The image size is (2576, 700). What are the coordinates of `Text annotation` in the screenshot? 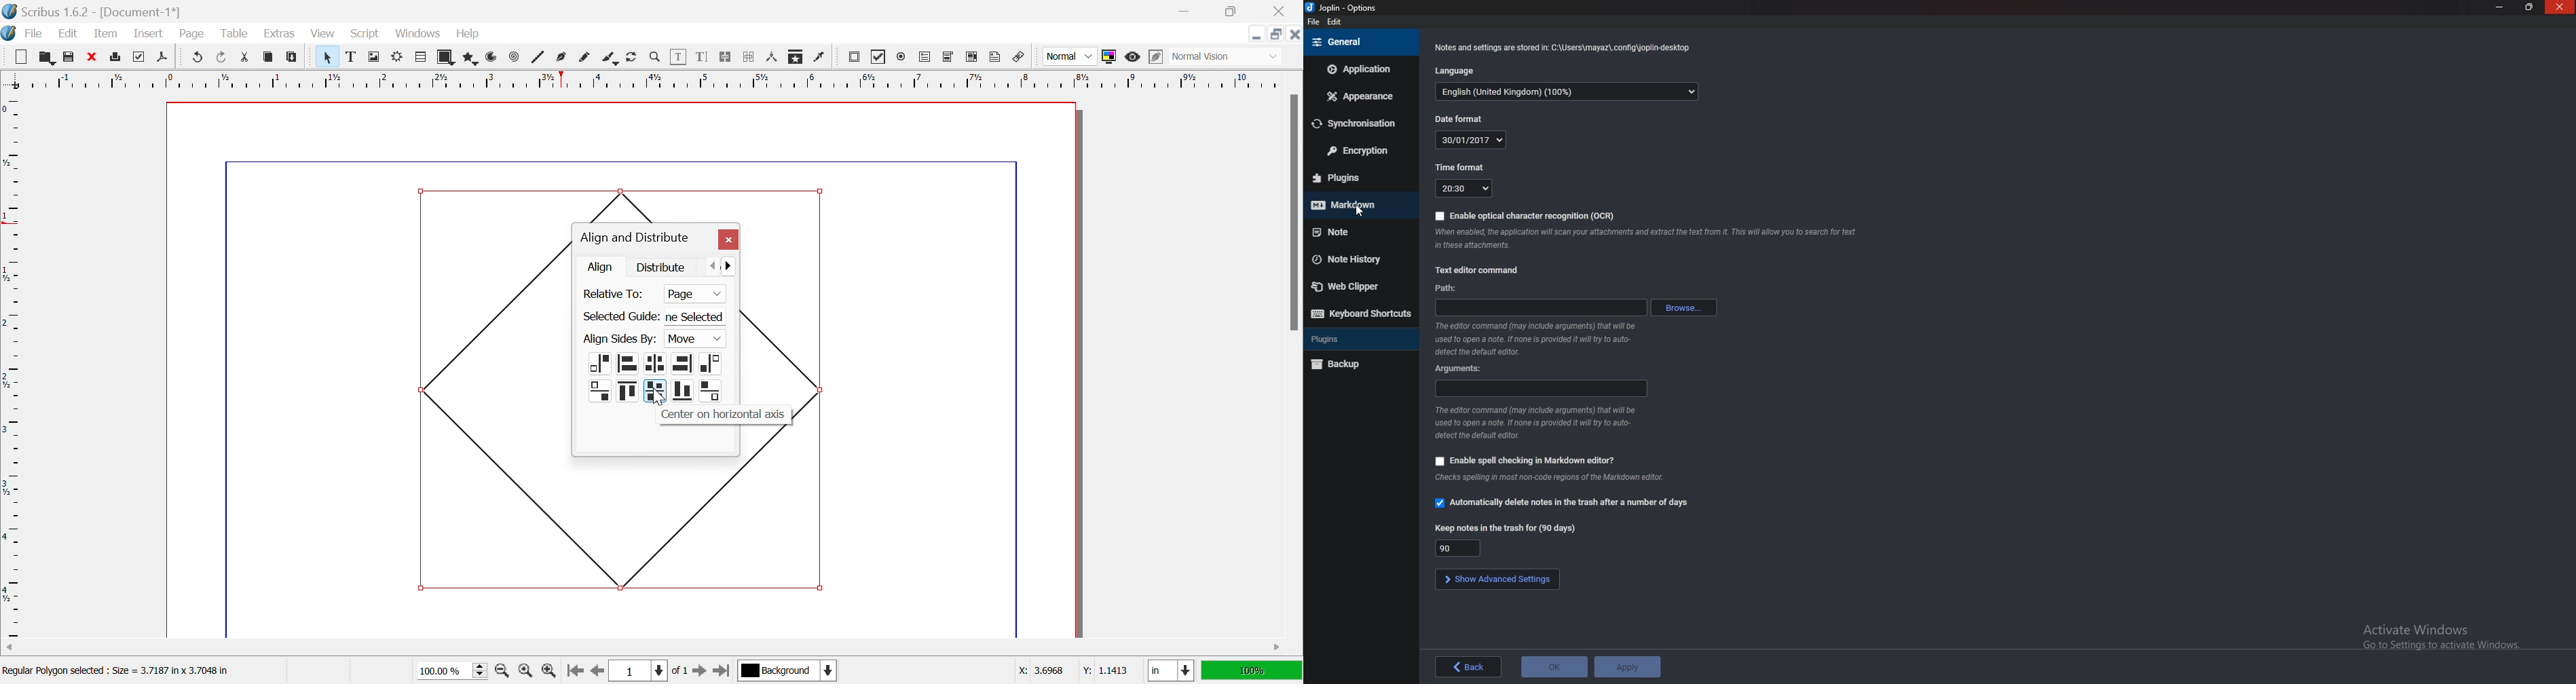 It's located at (994, 57).